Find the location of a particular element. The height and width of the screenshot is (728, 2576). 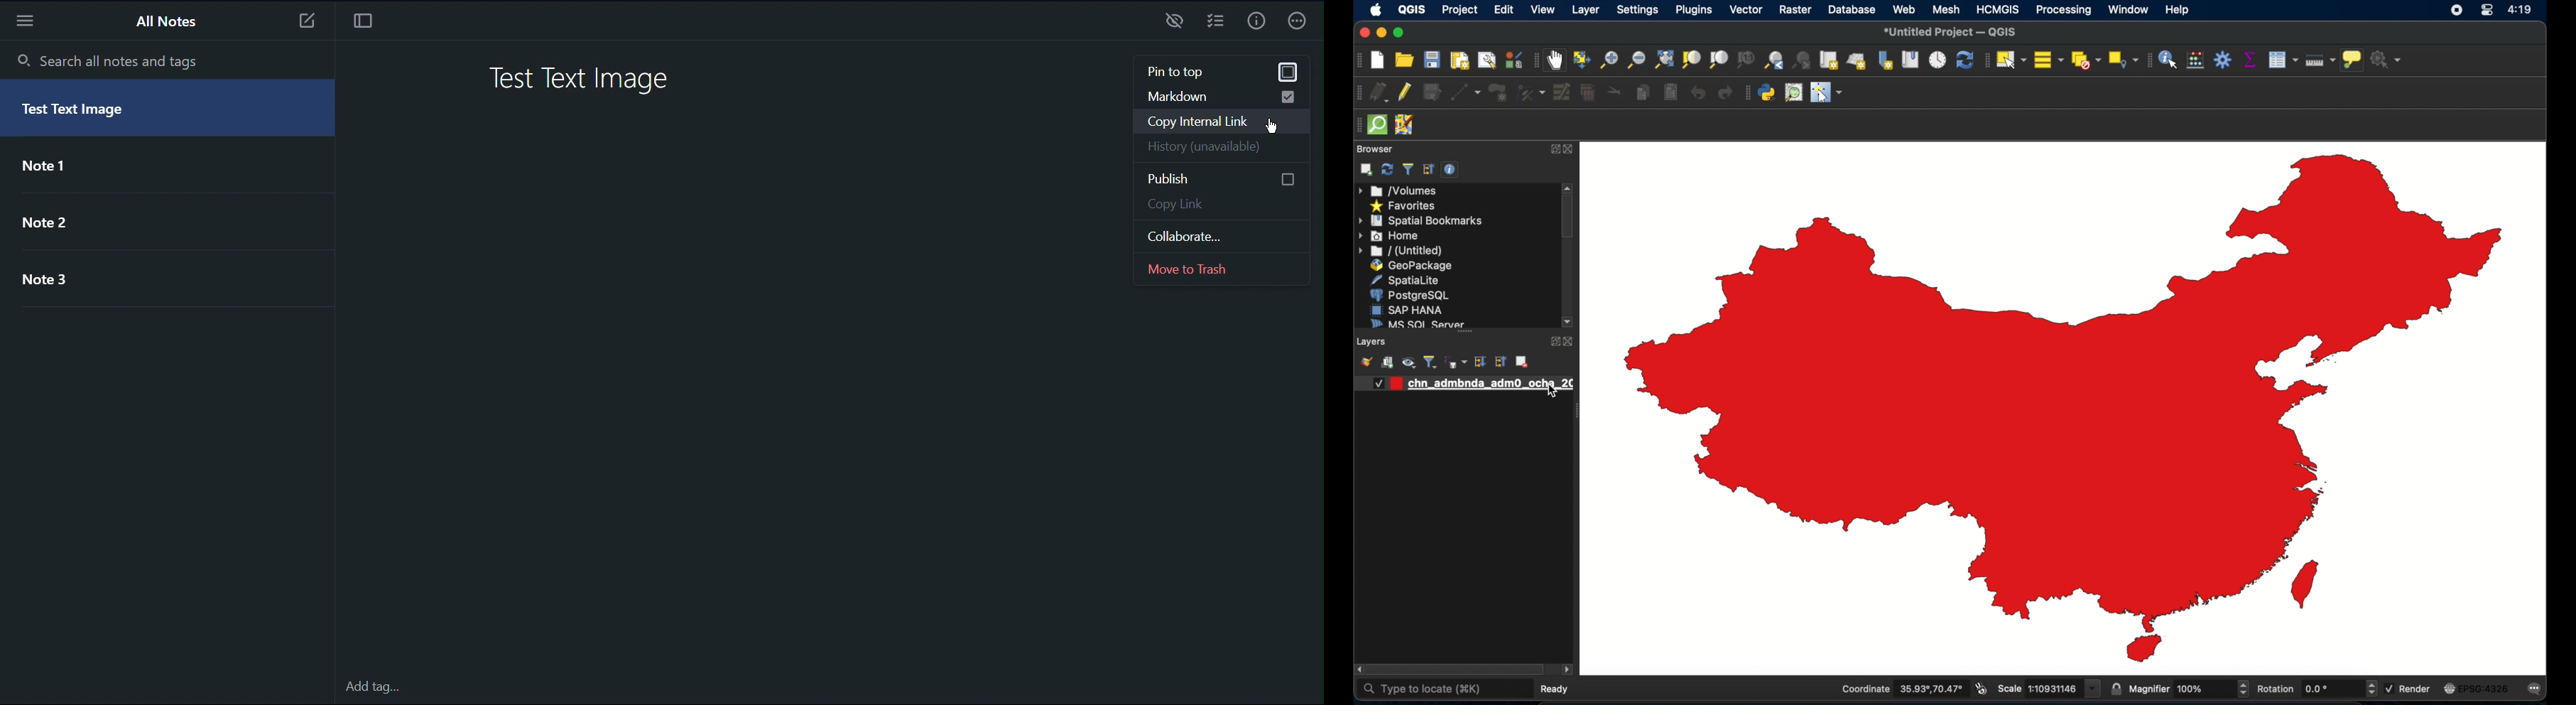

Checklist is located at coordinates (1215, 23).